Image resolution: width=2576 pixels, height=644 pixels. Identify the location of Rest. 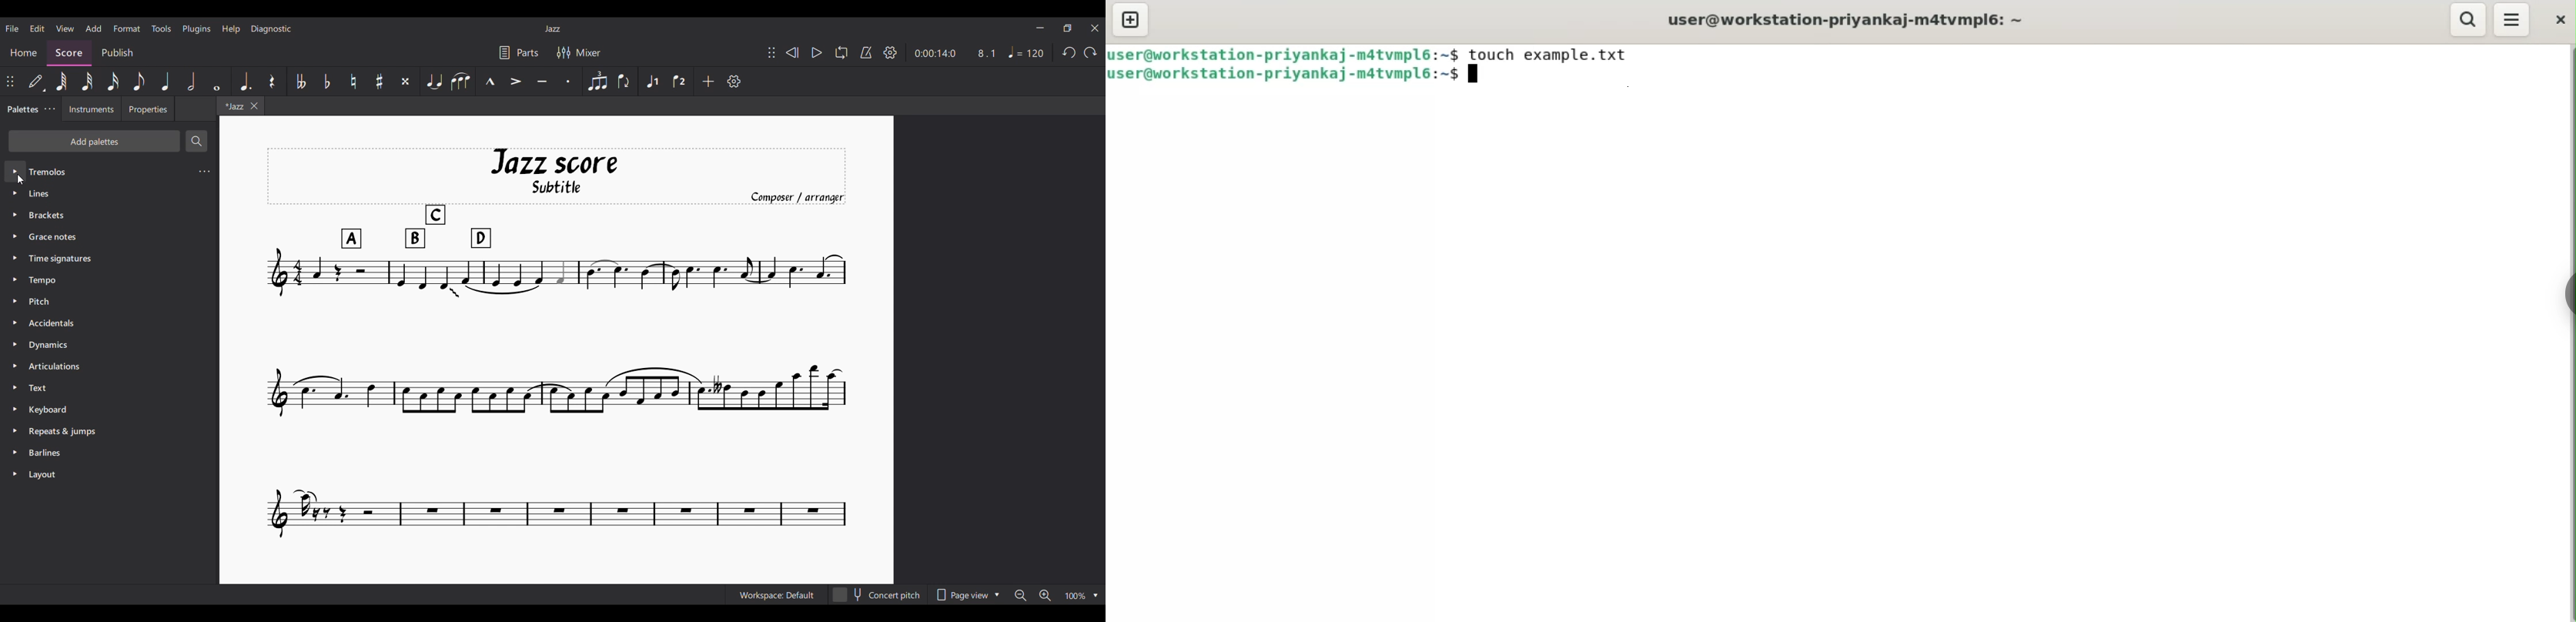
(273, 81).